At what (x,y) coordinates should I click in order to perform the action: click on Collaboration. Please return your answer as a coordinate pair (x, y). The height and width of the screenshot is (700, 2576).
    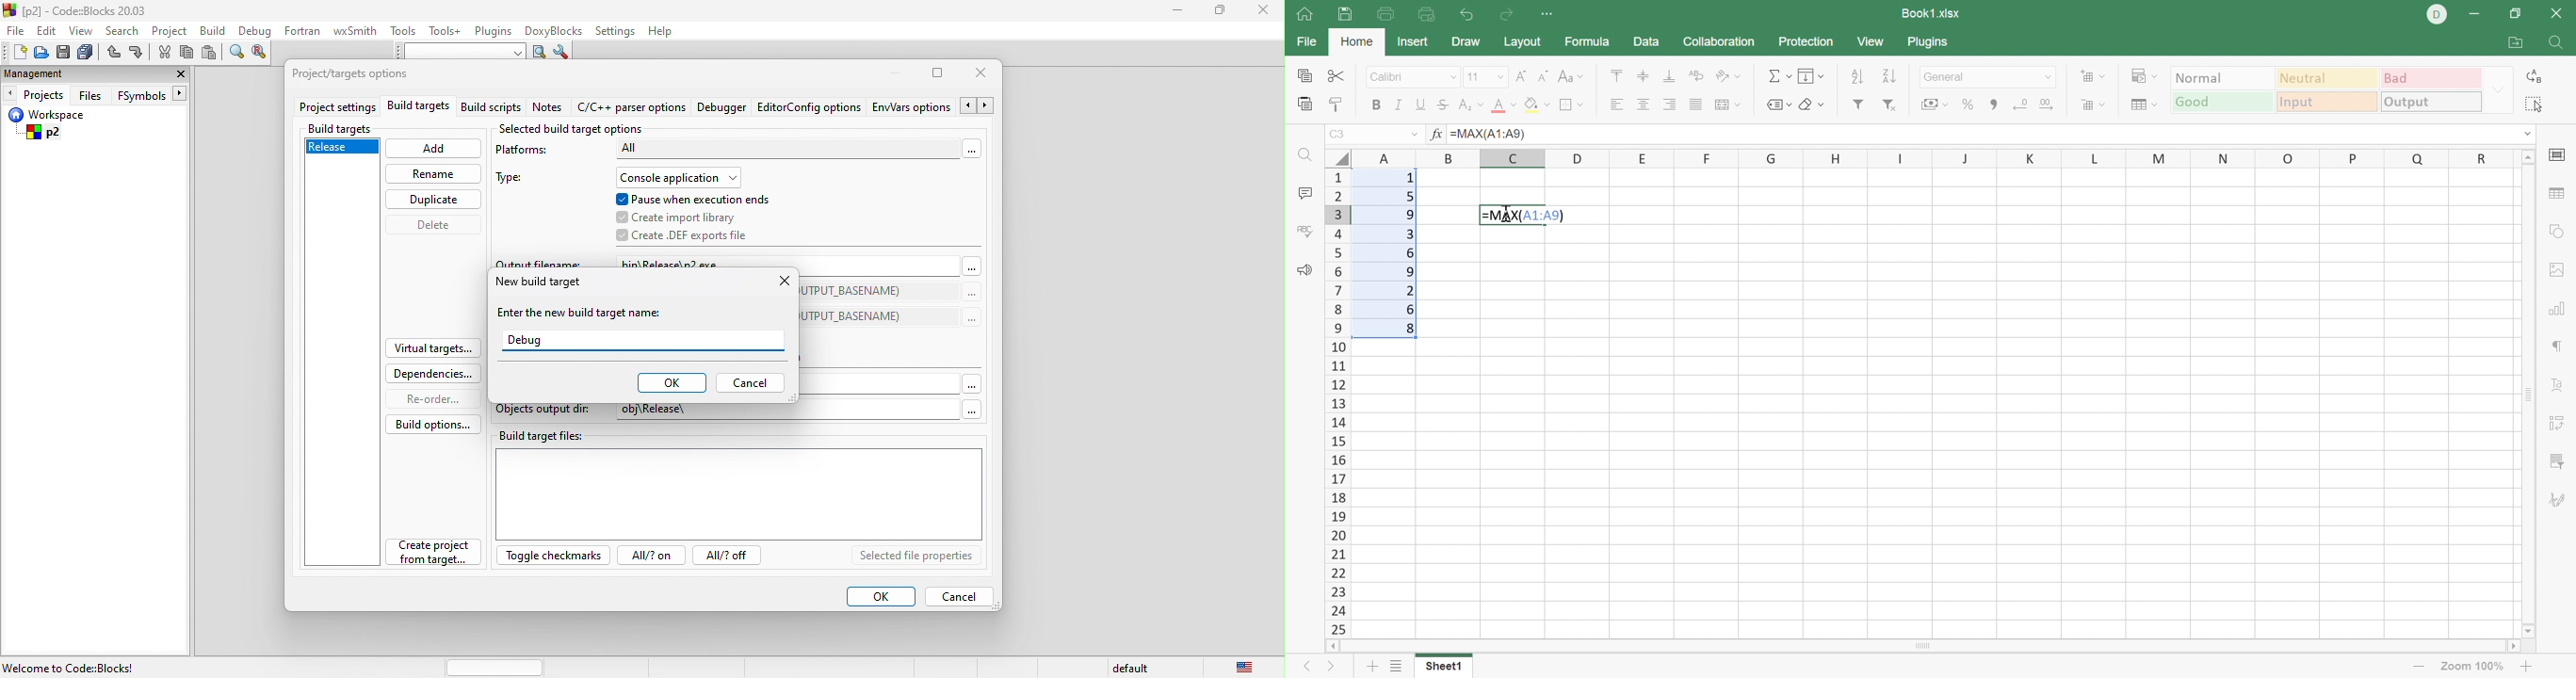
    Looking at the image, I should click on (1721, 43).